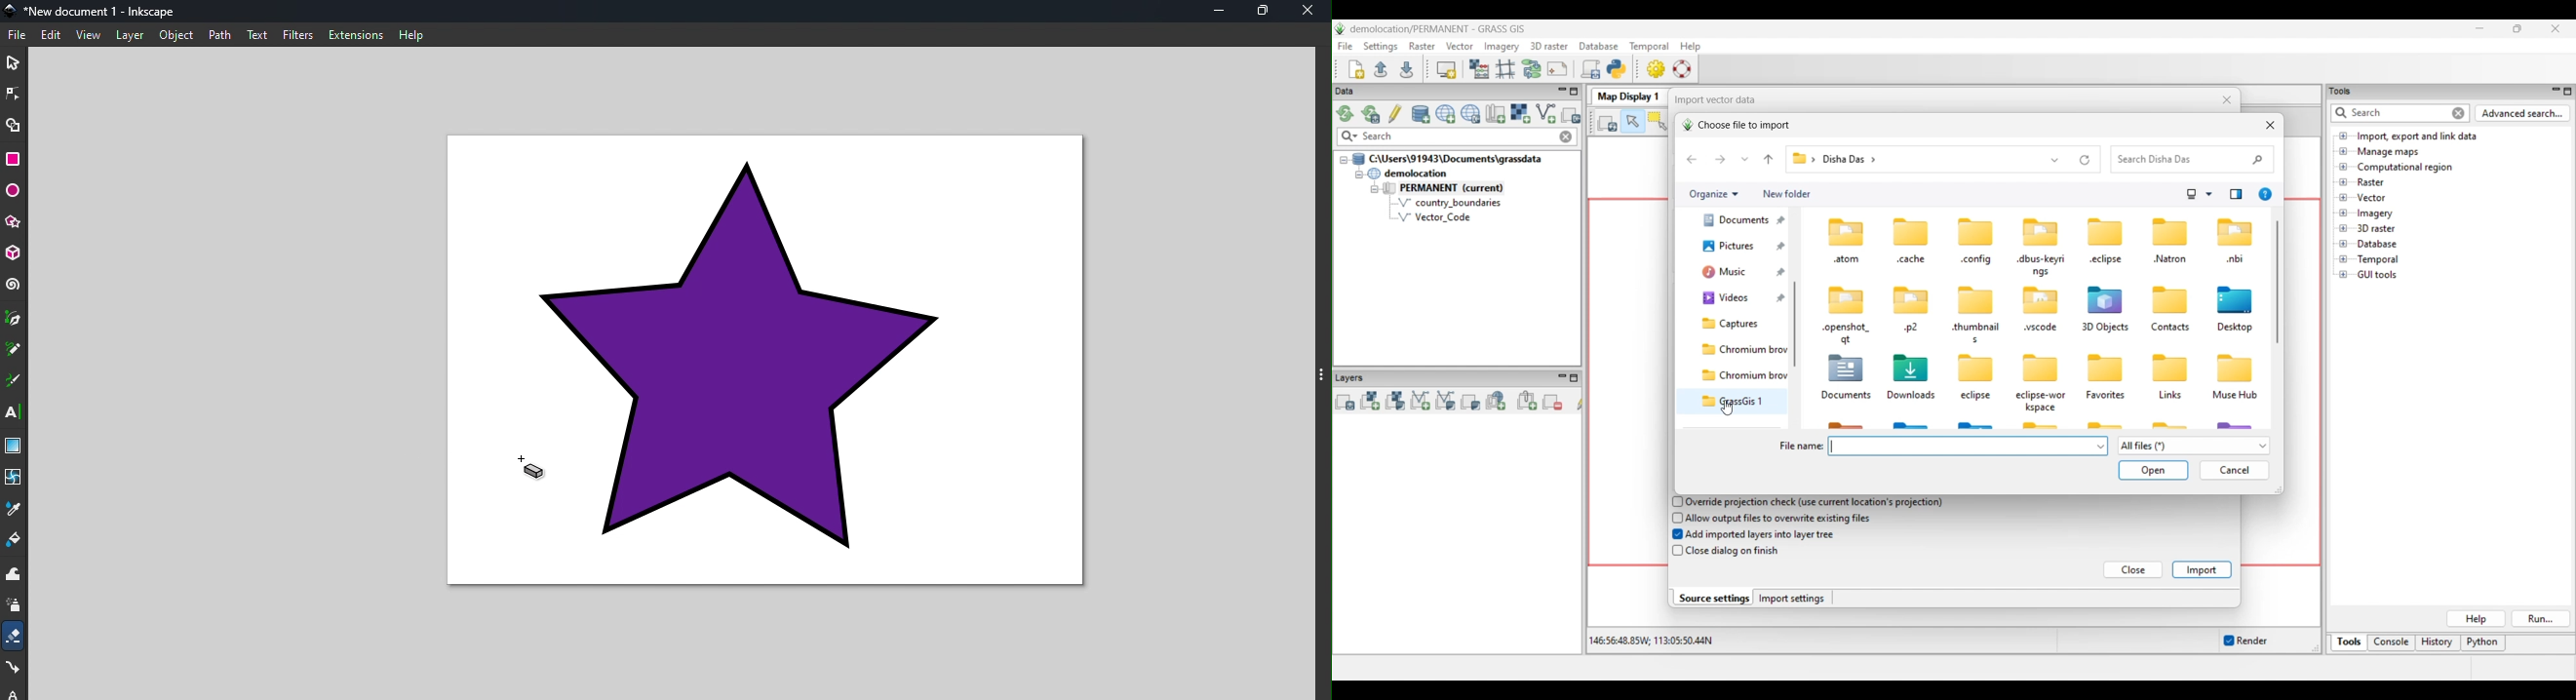 This screenshot has width=2576, height=700. Describe the element at coordinates (357, 35) in the screenshot. I see `extensions` at that location.